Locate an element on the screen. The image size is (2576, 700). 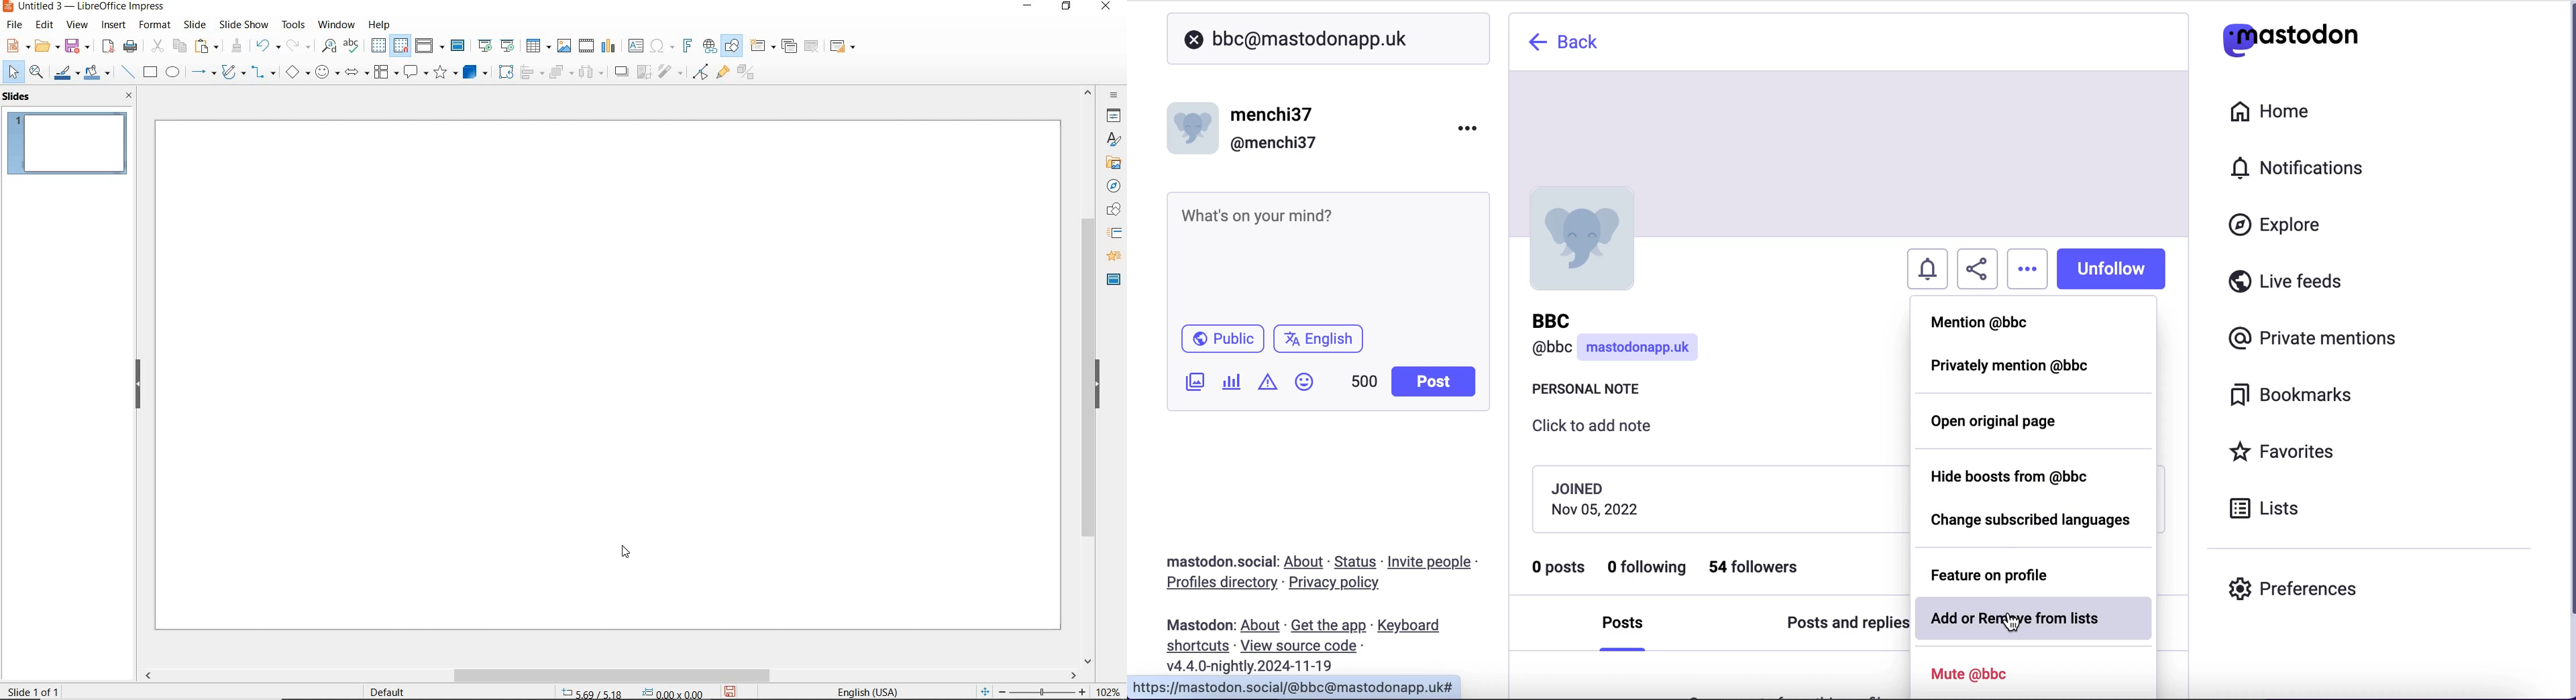
CURVES AND POLYGONS is located at coordinates (234, 73).